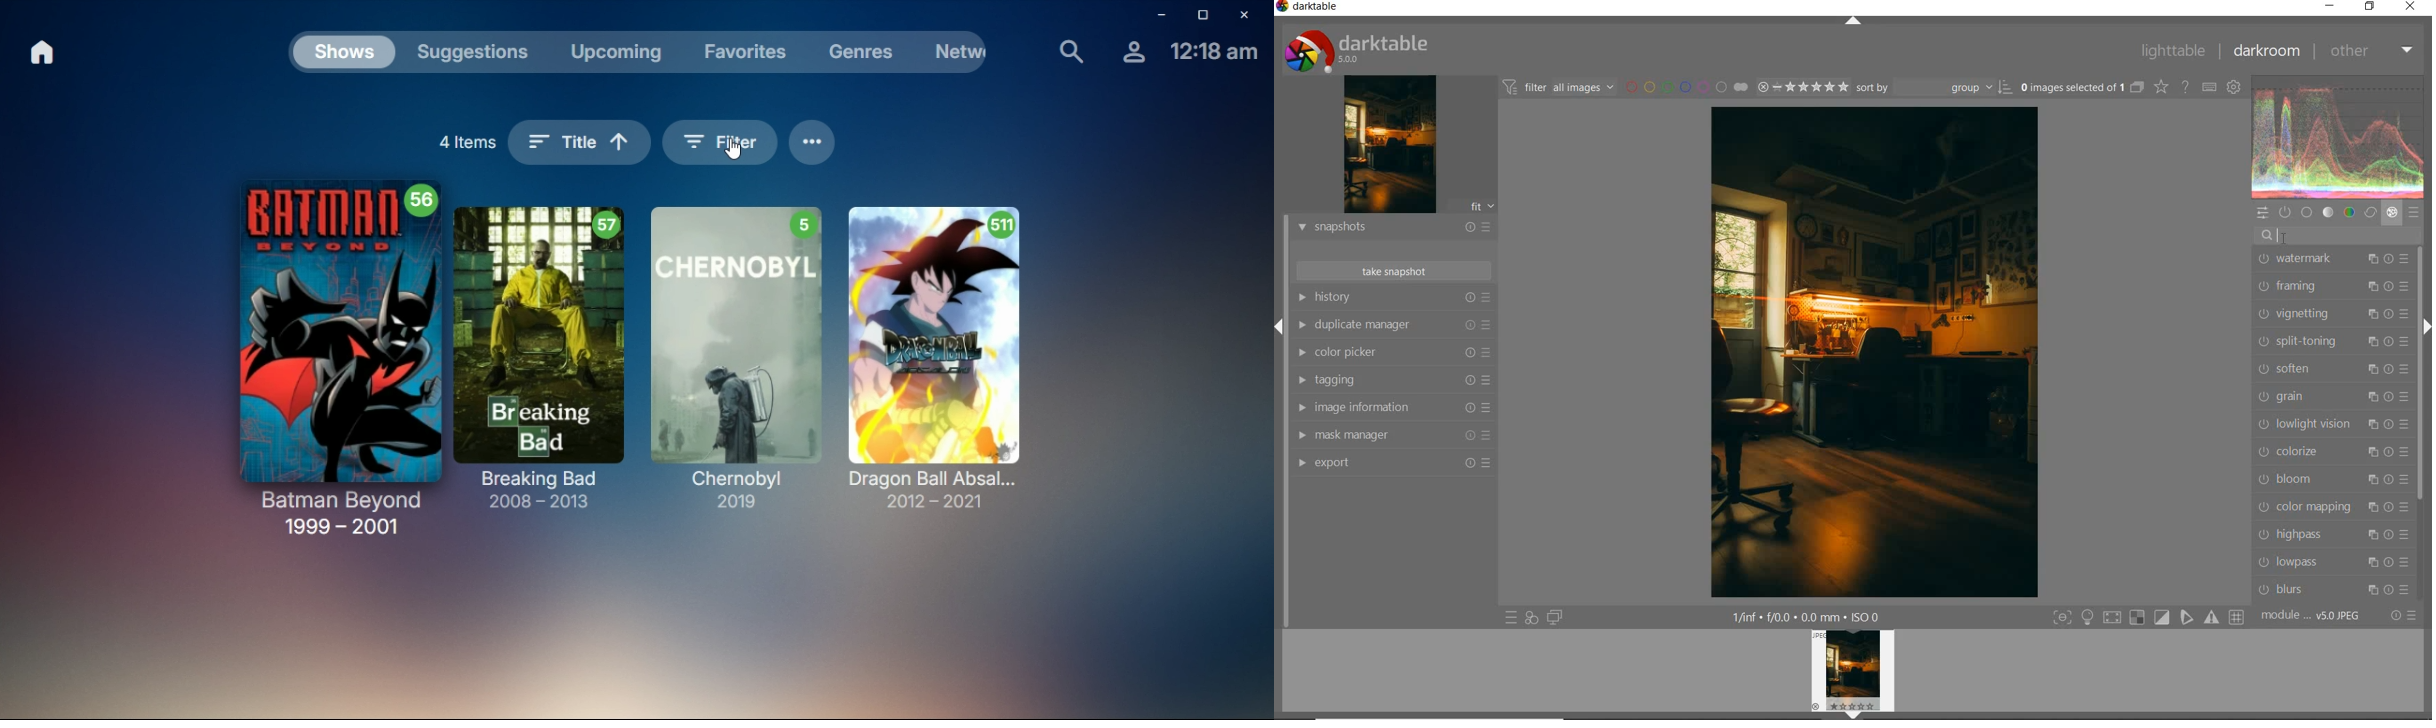 The height and width of the screenshot is (728, 2436). What do you see at coordinates (344, 356) in the screenshot?
I see `batman beyond - 1999 -201` at bounding box center [344, 356].